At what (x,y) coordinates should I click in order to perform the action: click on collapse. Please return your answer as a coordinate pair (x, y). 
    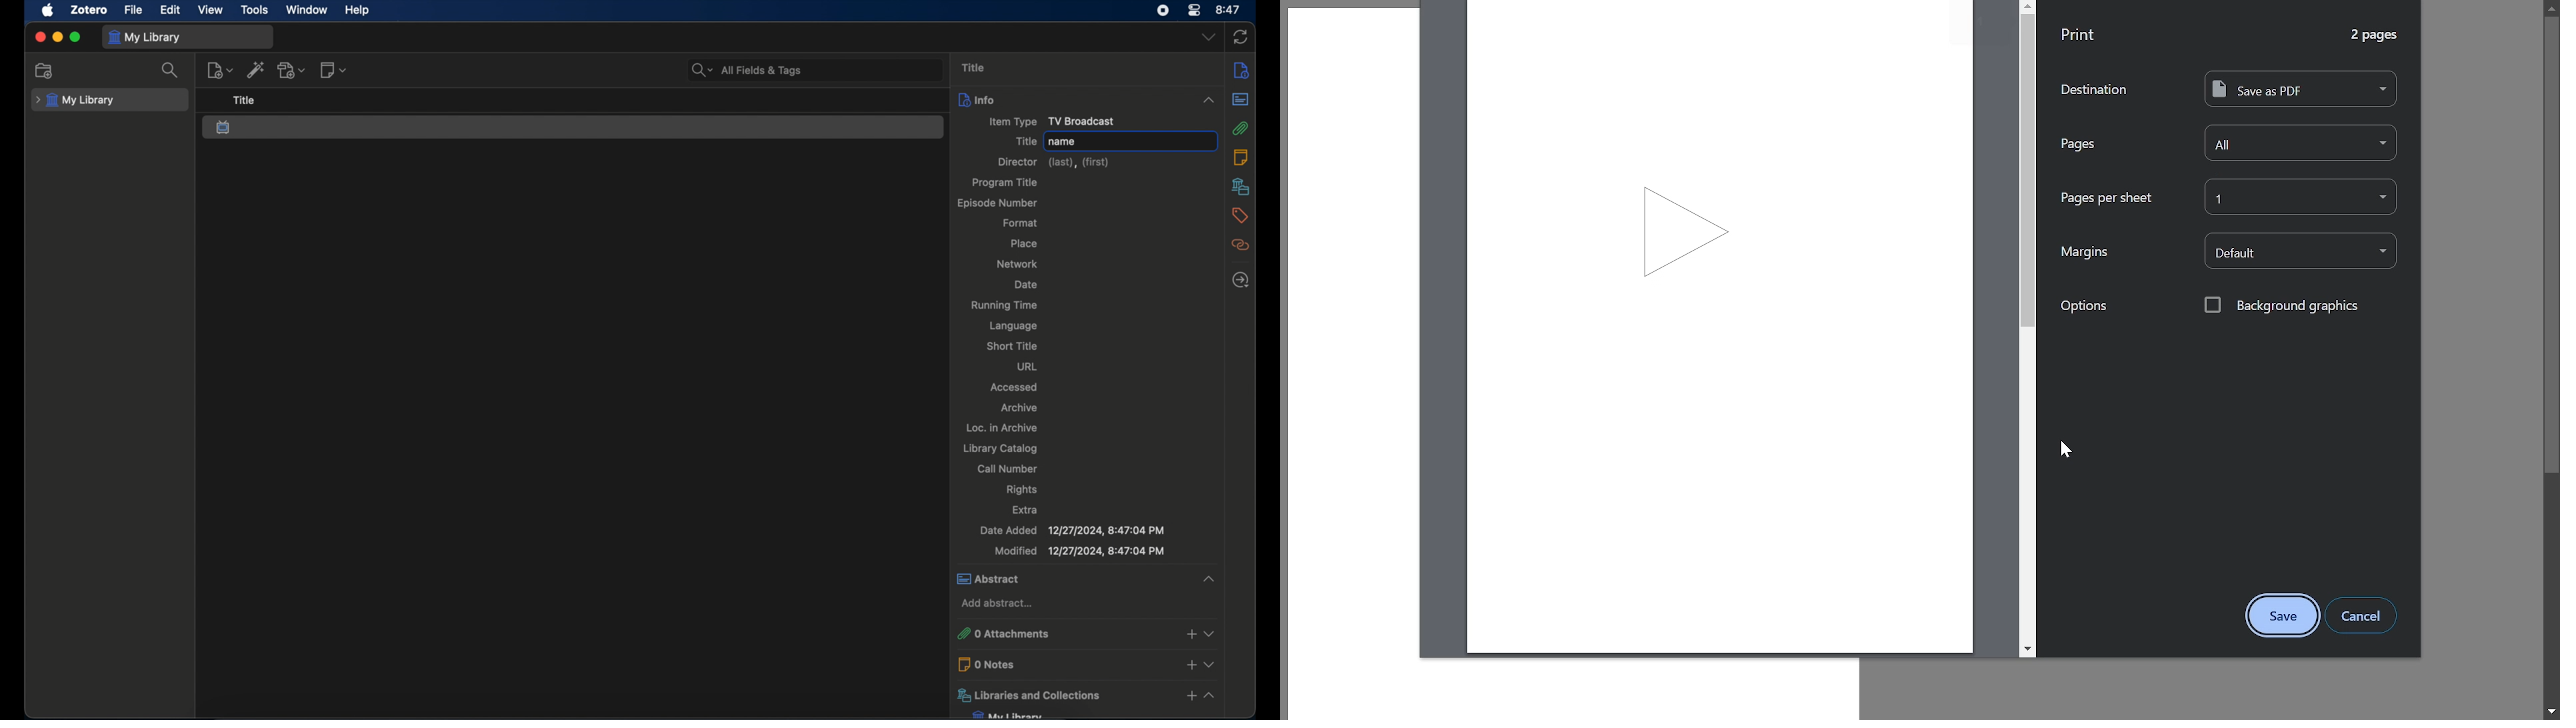
    Looking at the image, I should click on (1217, 577).